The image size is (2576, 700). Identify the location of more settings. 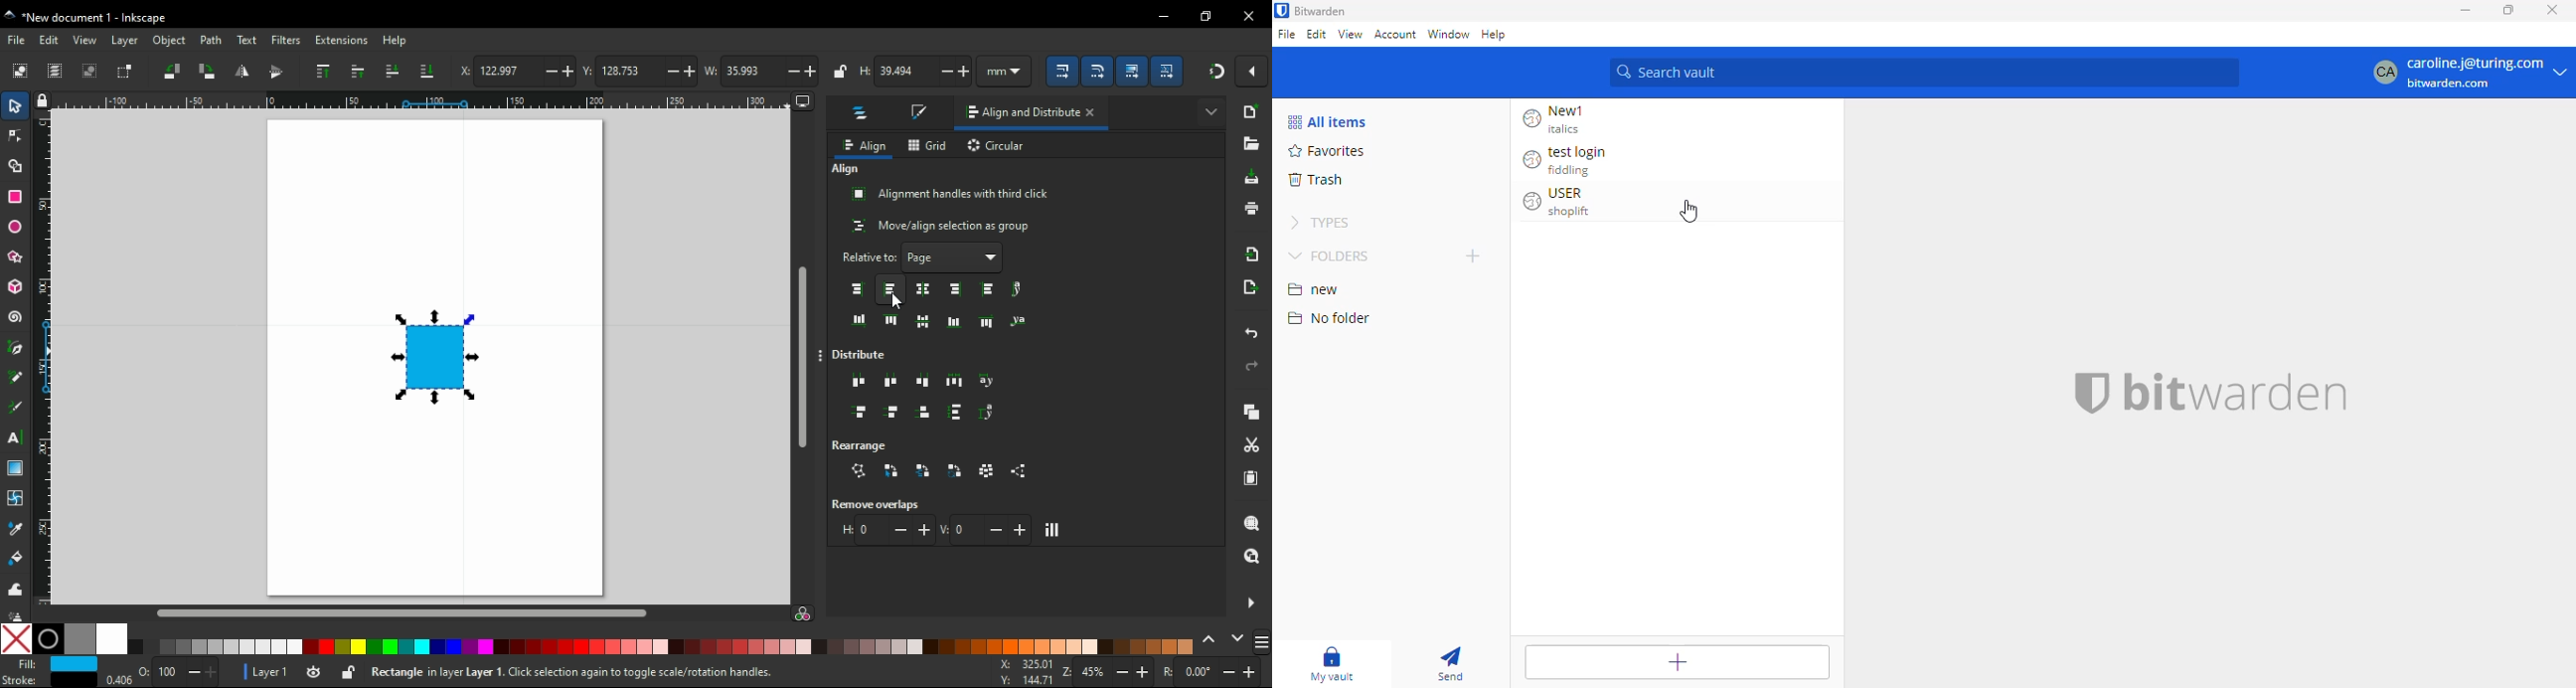
(1249, 602).